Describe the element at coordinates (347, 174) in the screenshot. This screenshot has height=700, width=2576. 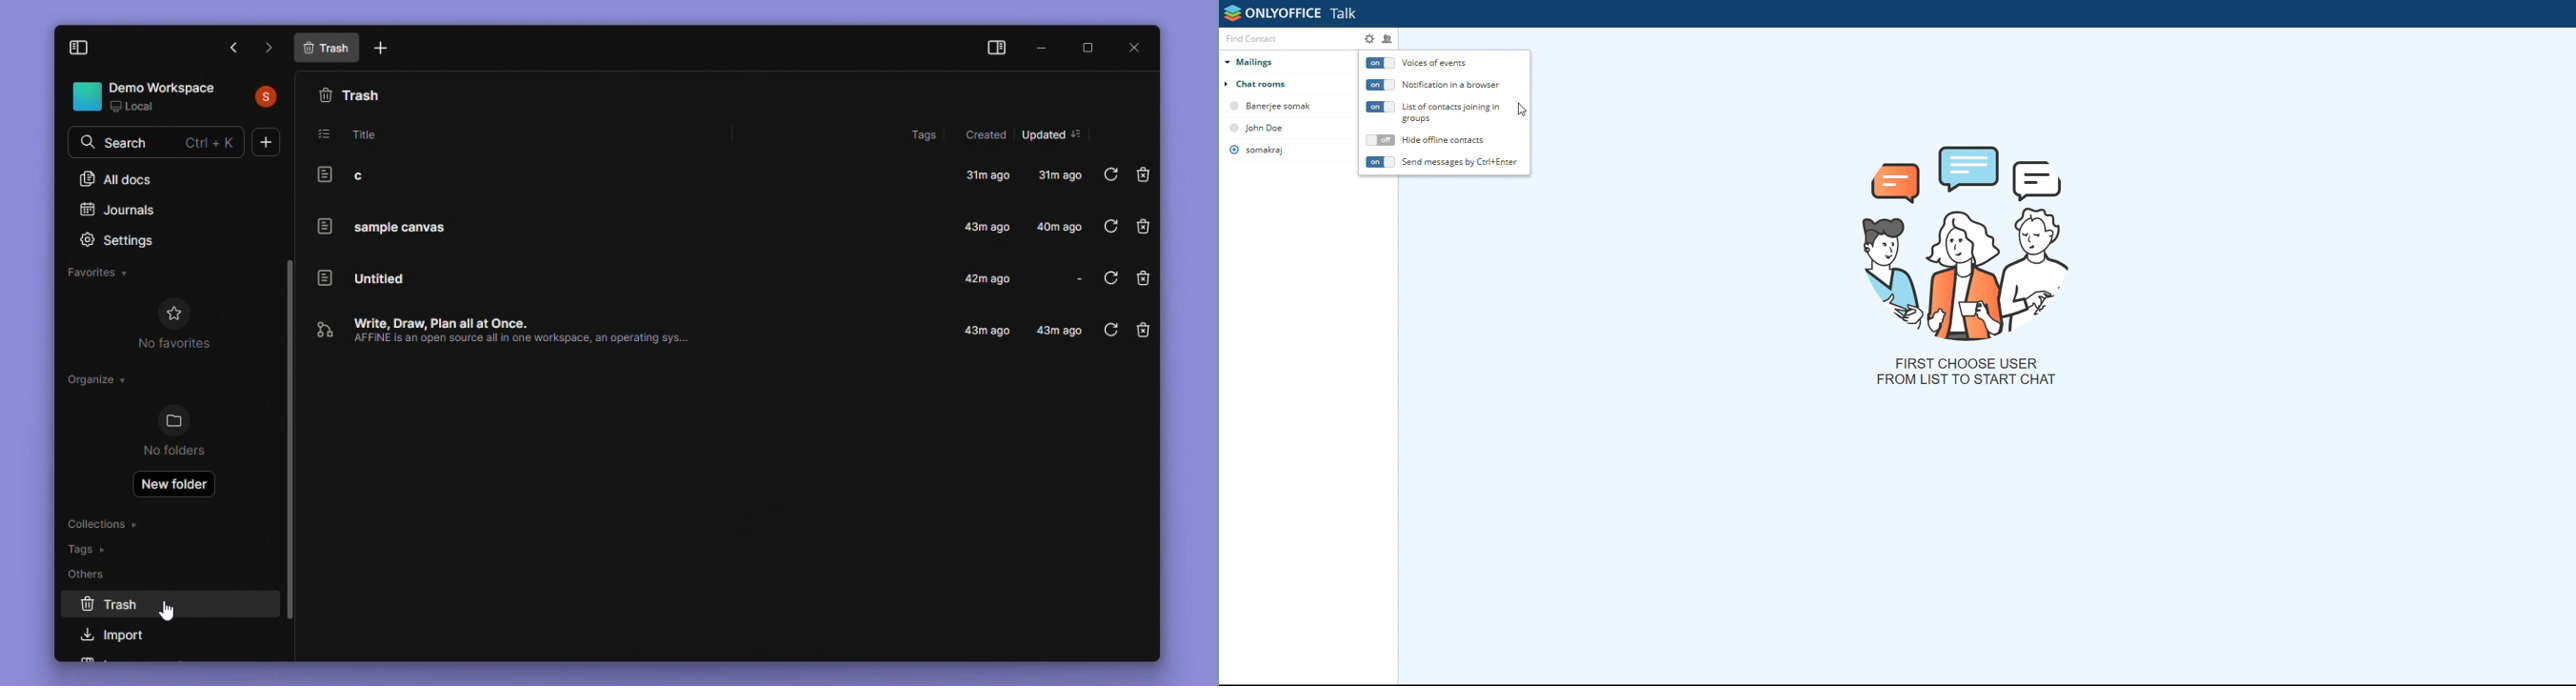
I see `c` at that location.